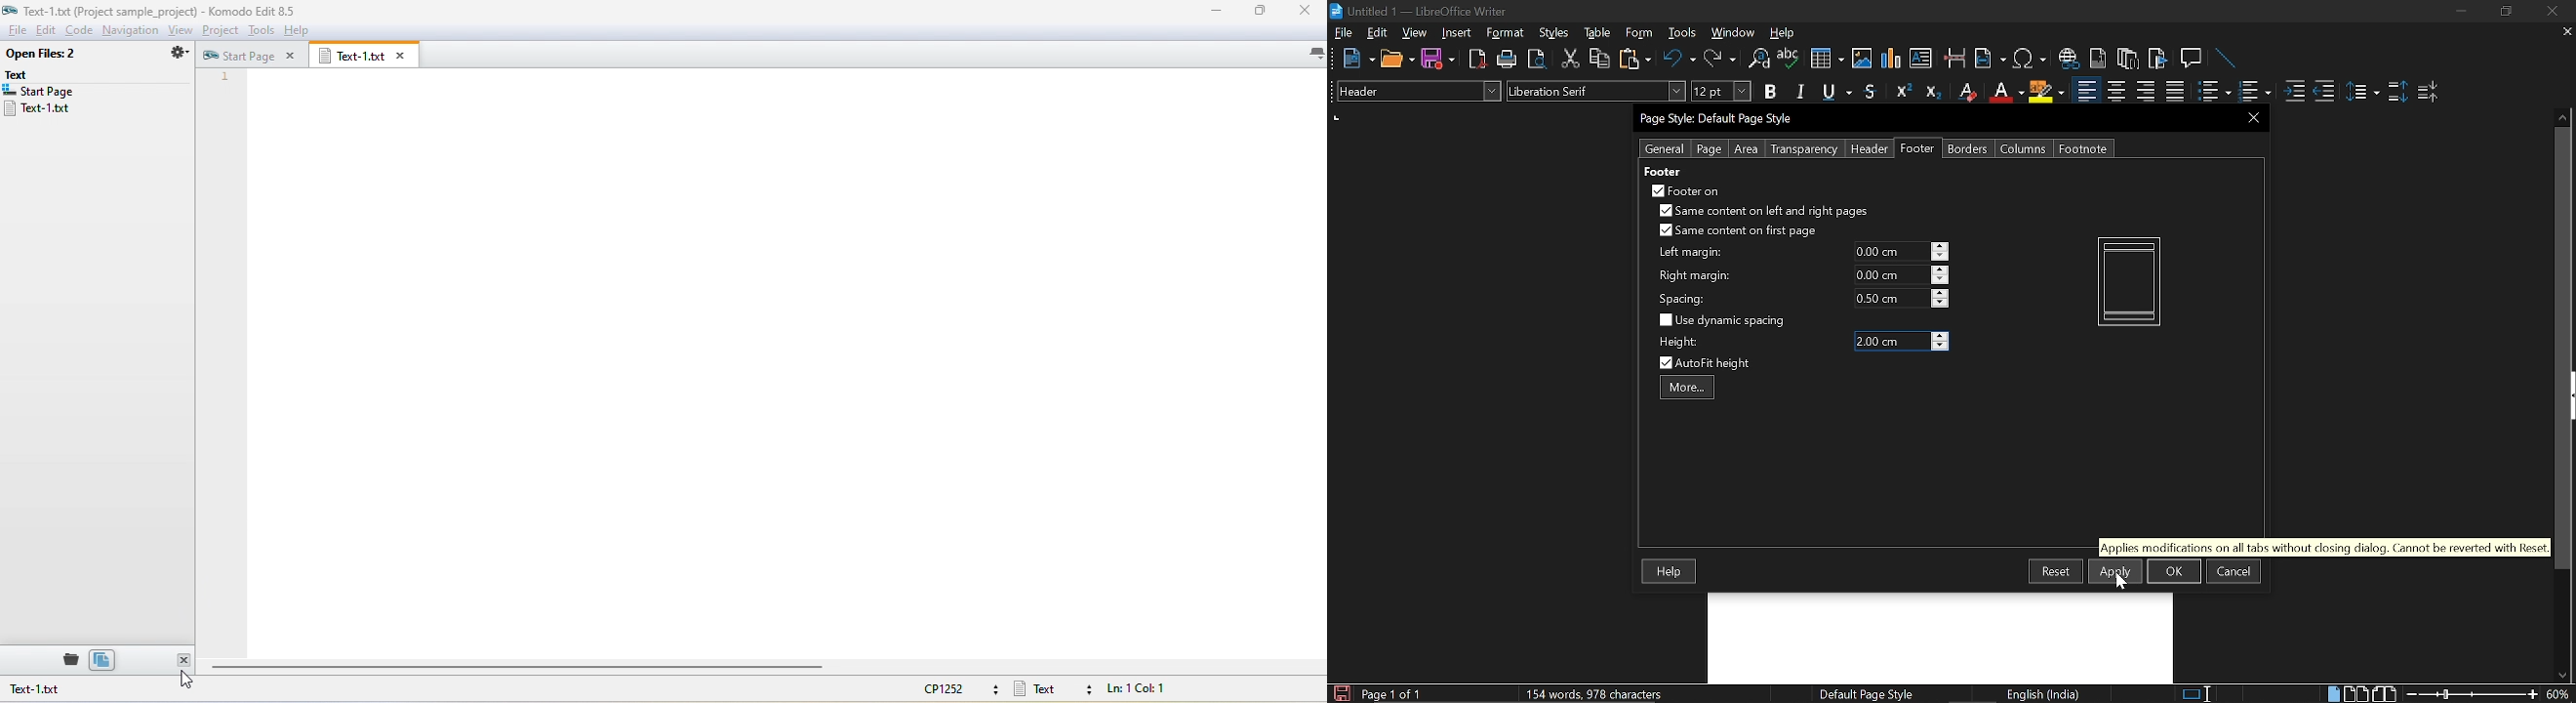 The width and height of the screenshot is (2576, 728). I want to click on Footer, so click(1918, 148).